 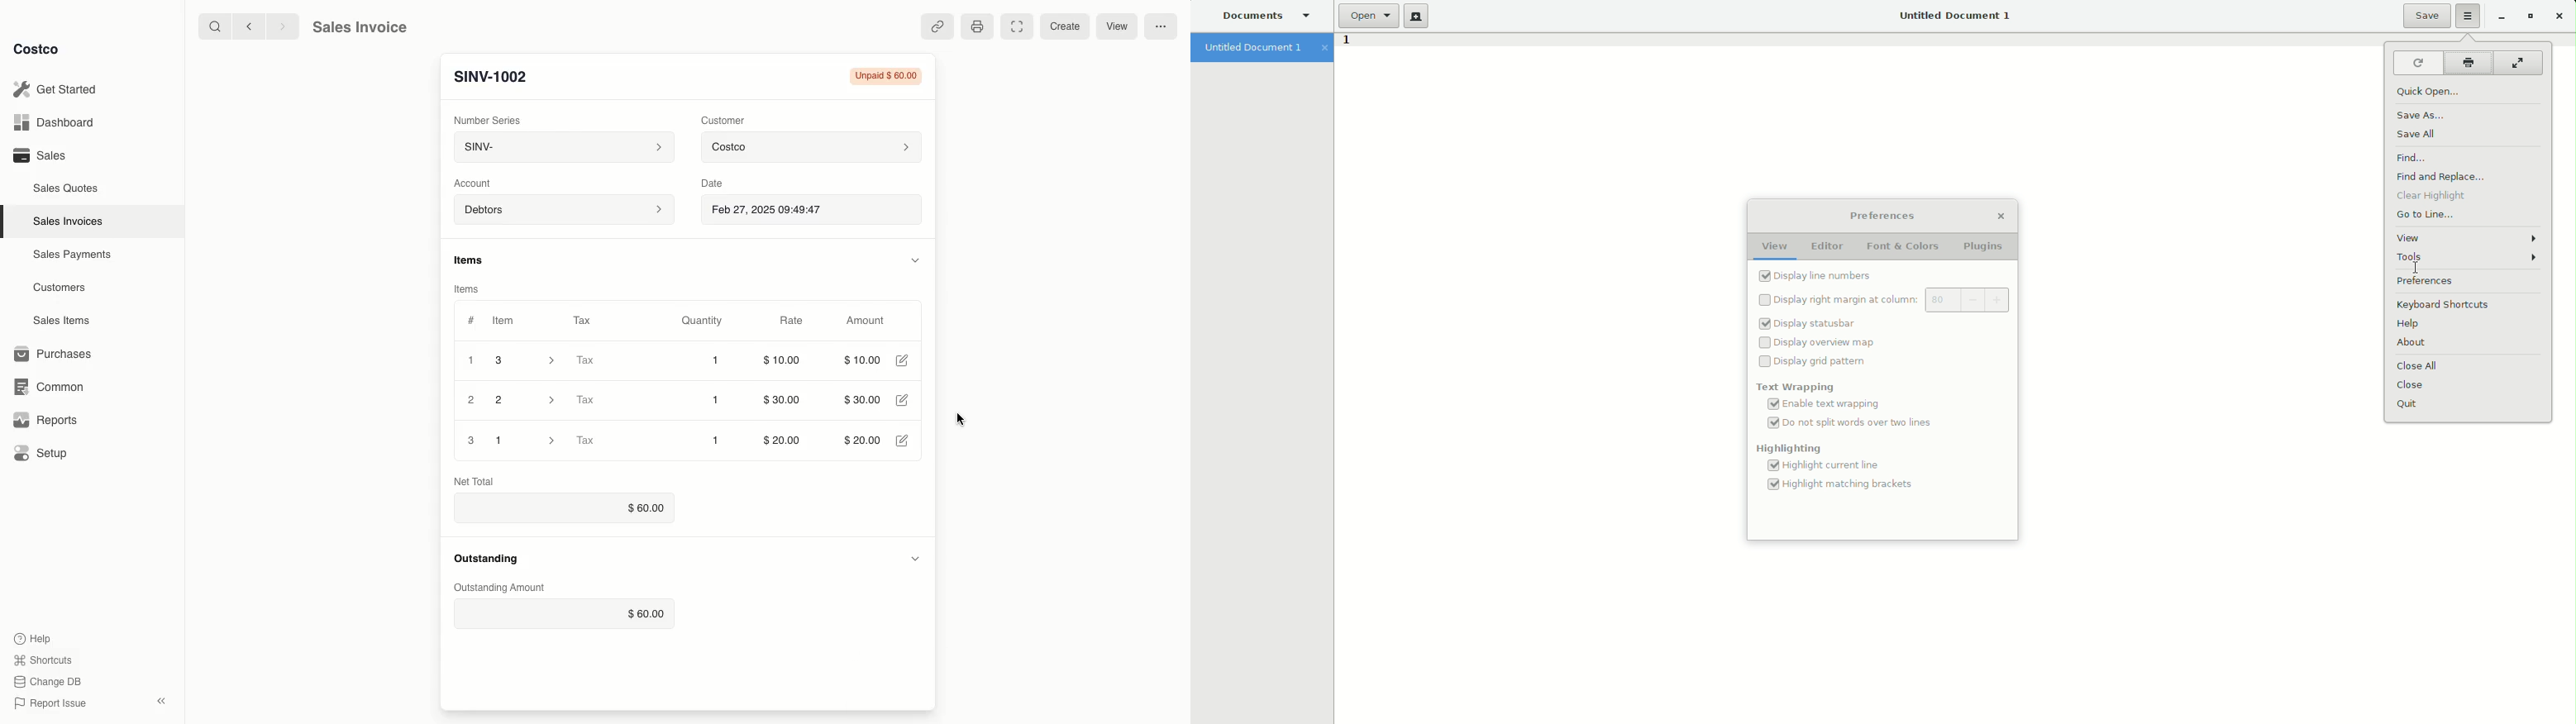 I want to click on Find, so click(x=2416, y=156).